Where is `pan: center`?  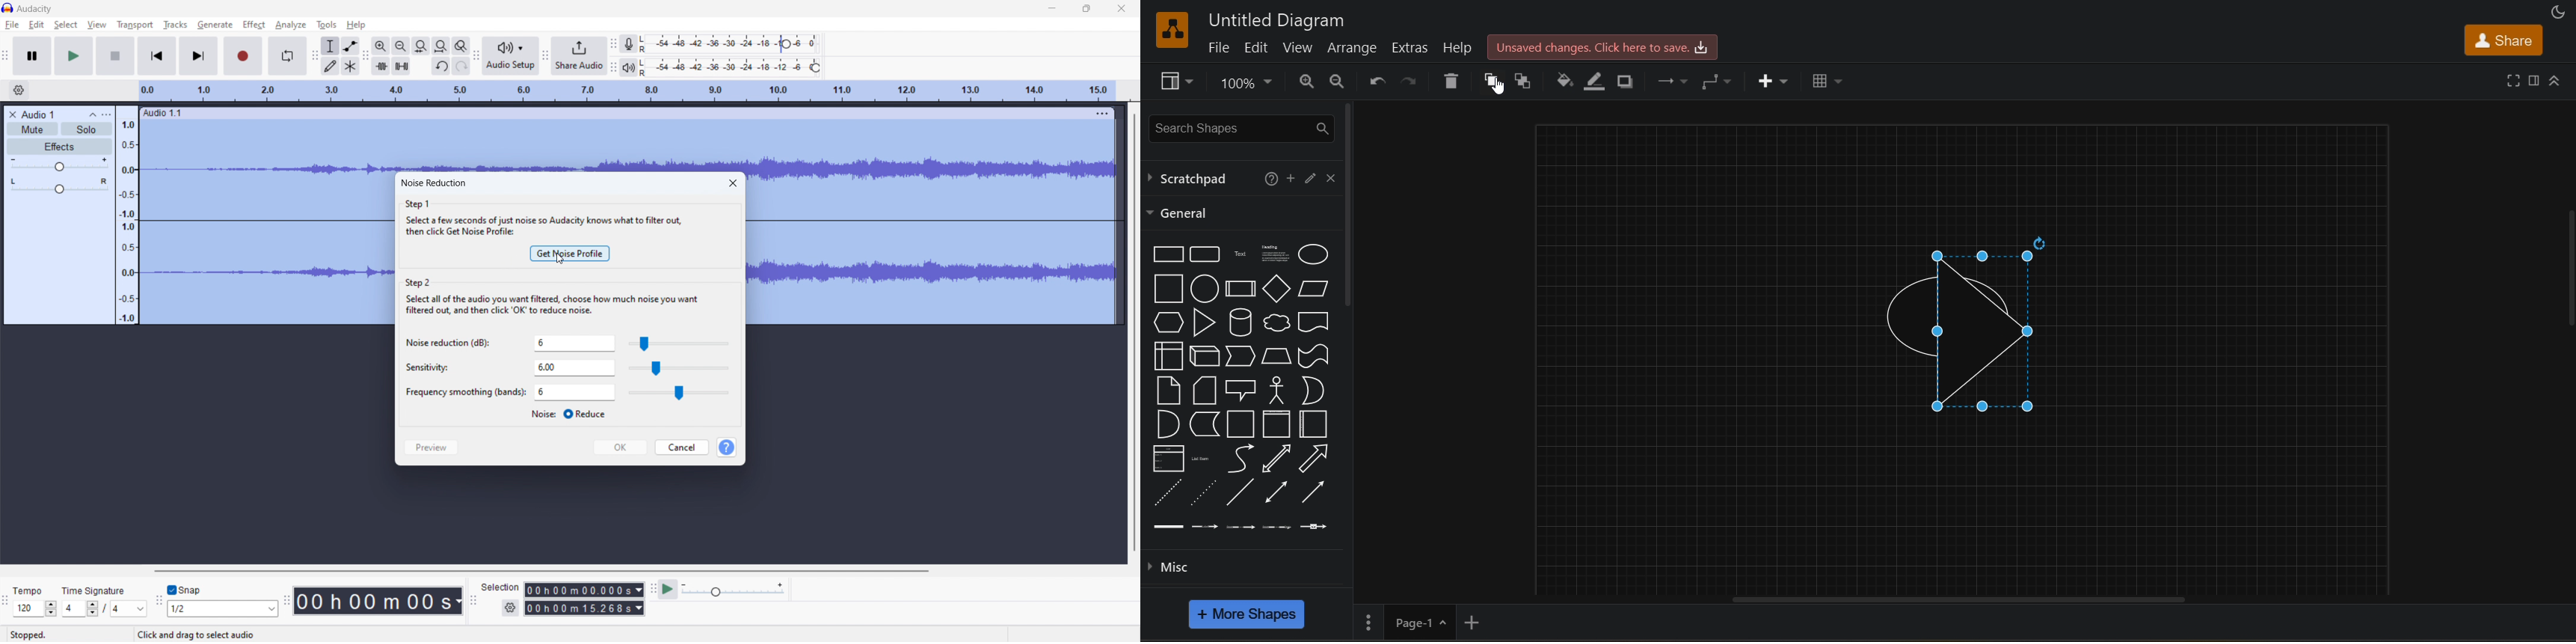
pan: center is located at coordinates (60, 185).